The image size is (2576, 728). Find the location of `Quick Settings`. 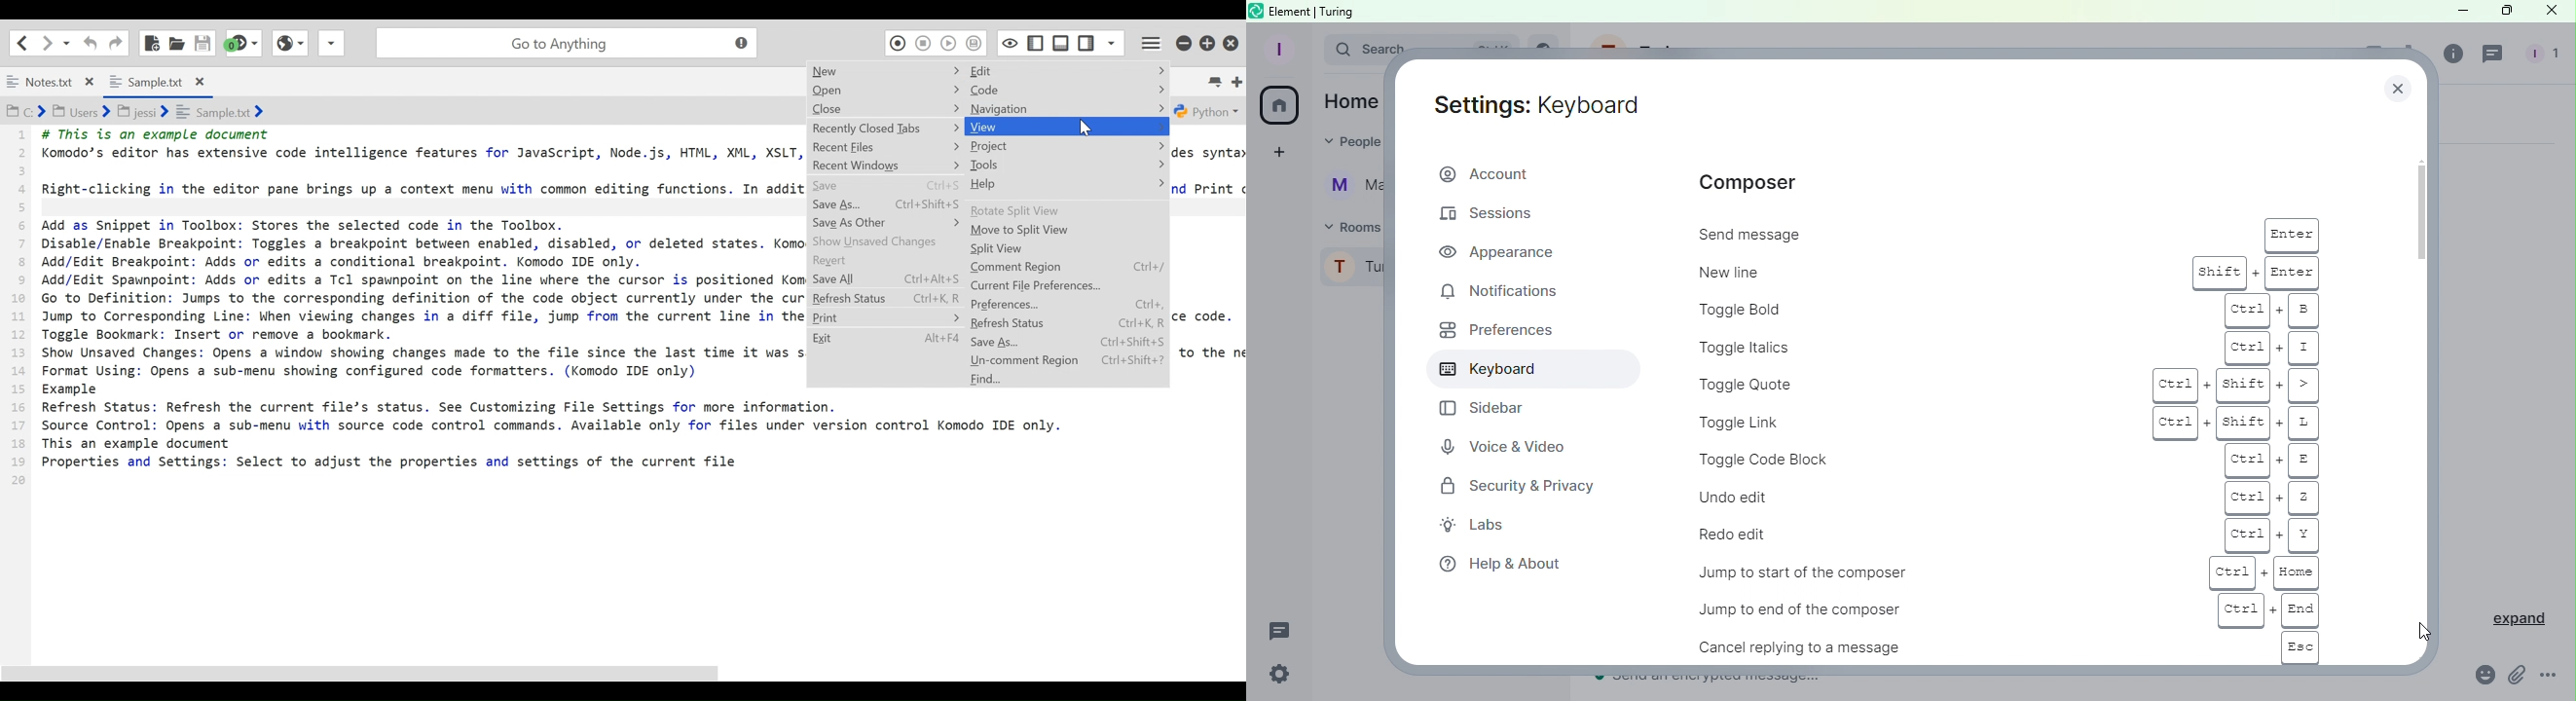

Quick Settings is located at coordinates (1279, 676).